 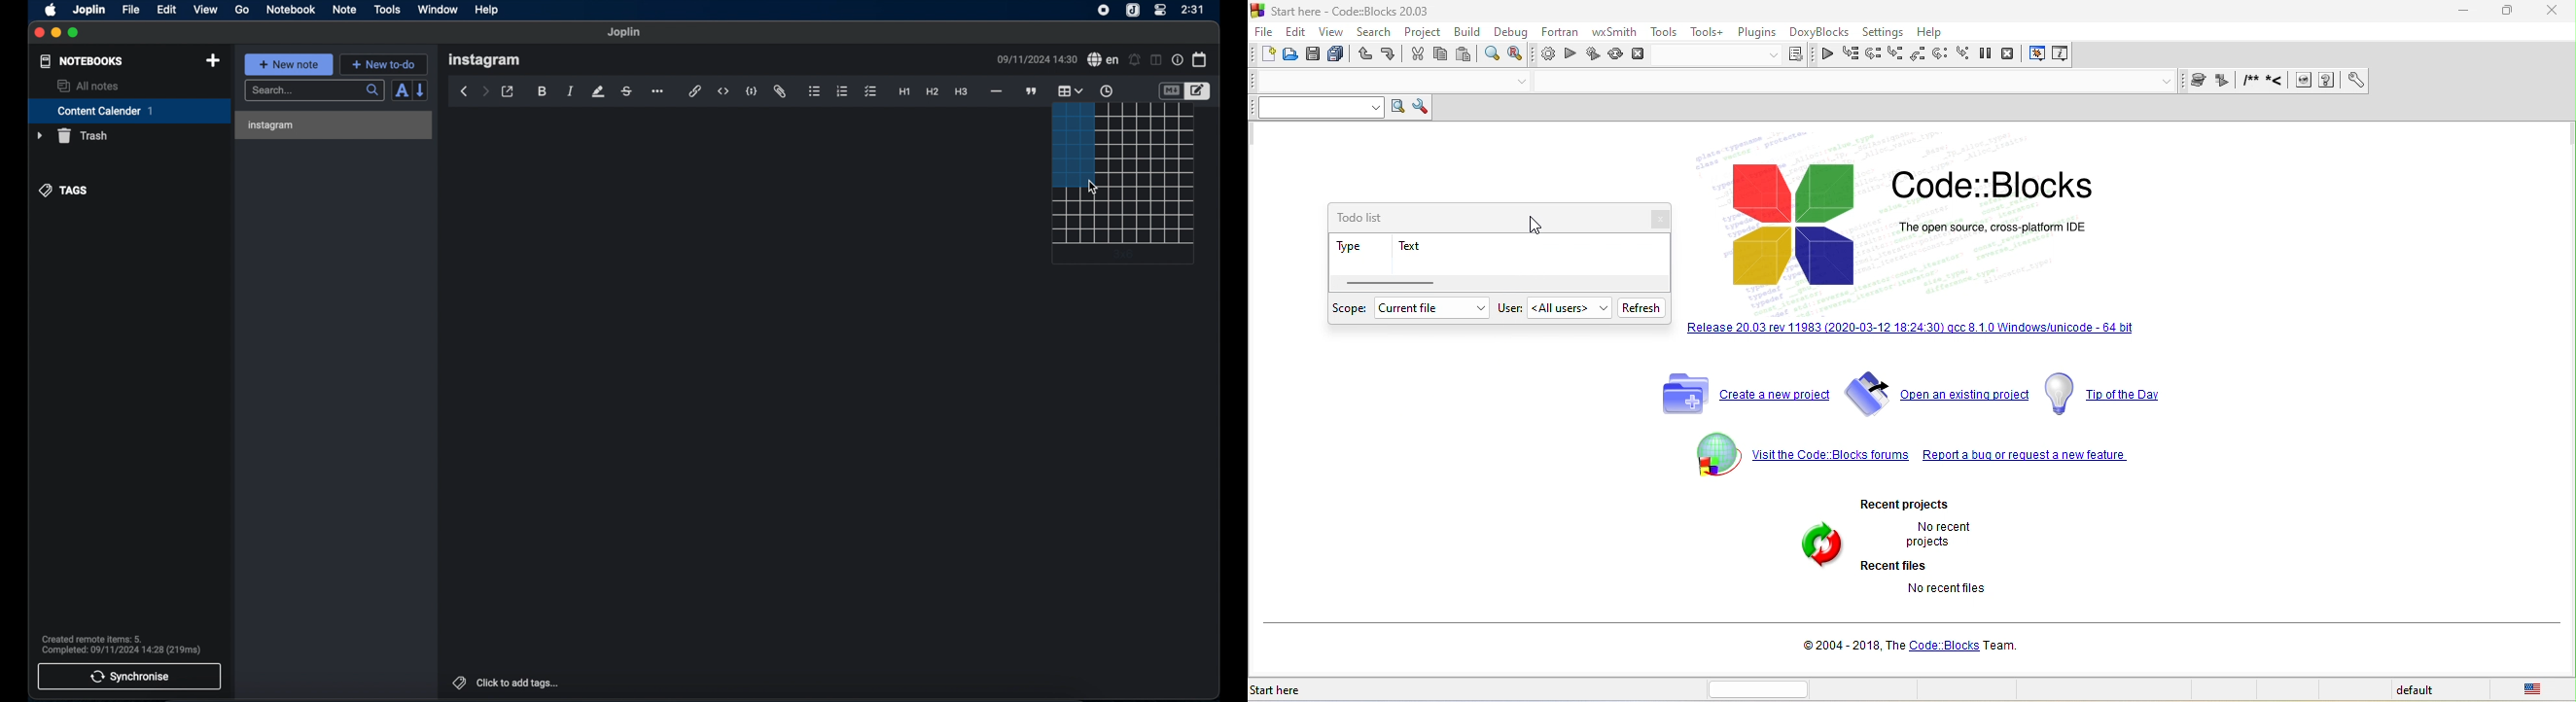 What do you see at coordinates (1031, 91) in the screenshot?
I see `block quote` at bounding box center [1031, 91].